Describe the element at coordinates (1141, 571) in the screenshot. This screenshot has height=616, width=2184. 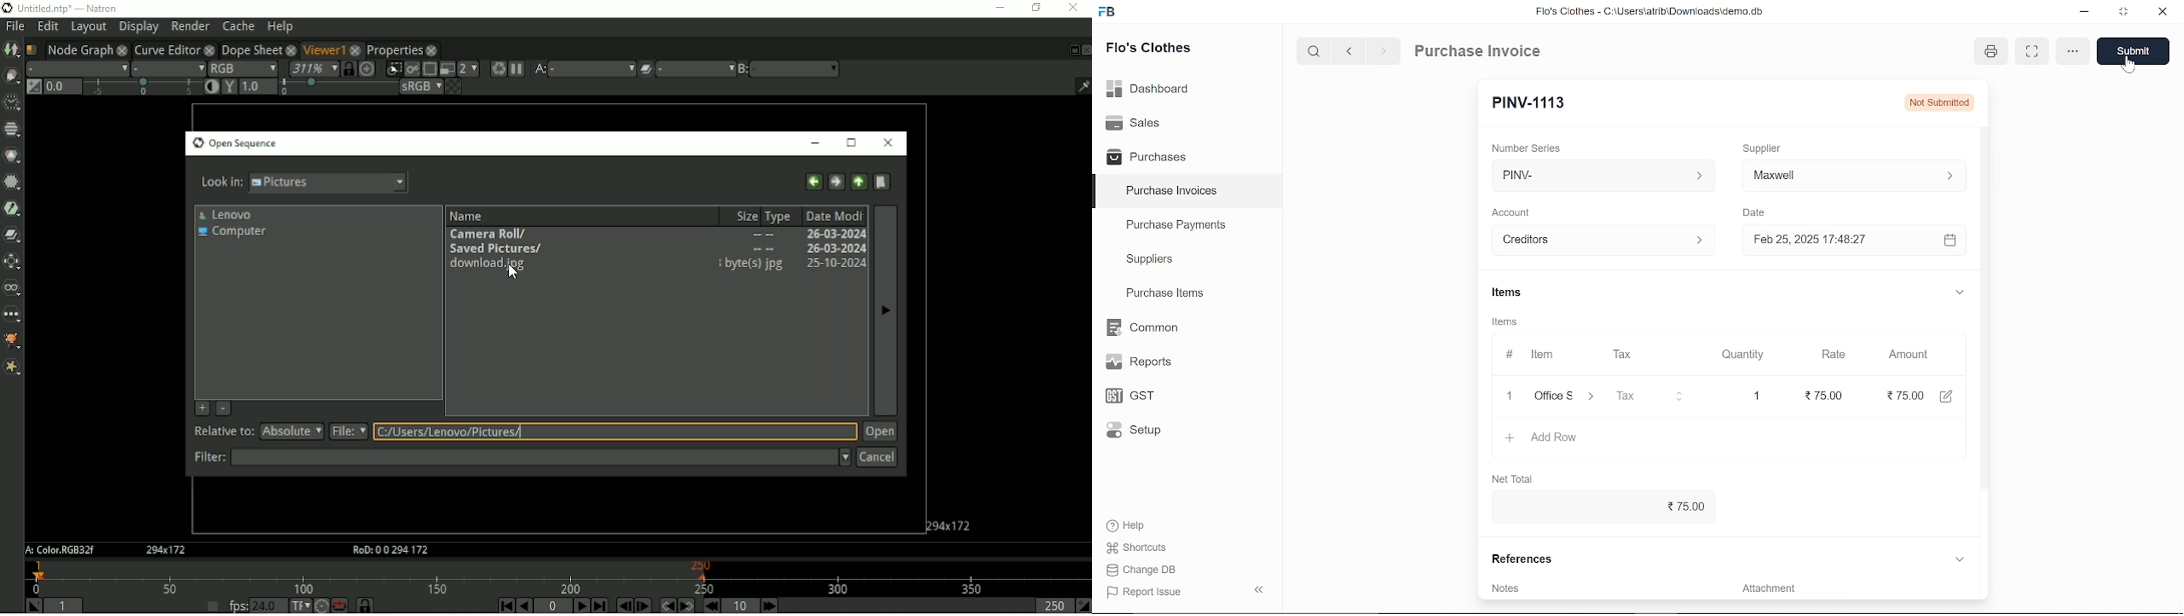
I see `Change DB` at that location.